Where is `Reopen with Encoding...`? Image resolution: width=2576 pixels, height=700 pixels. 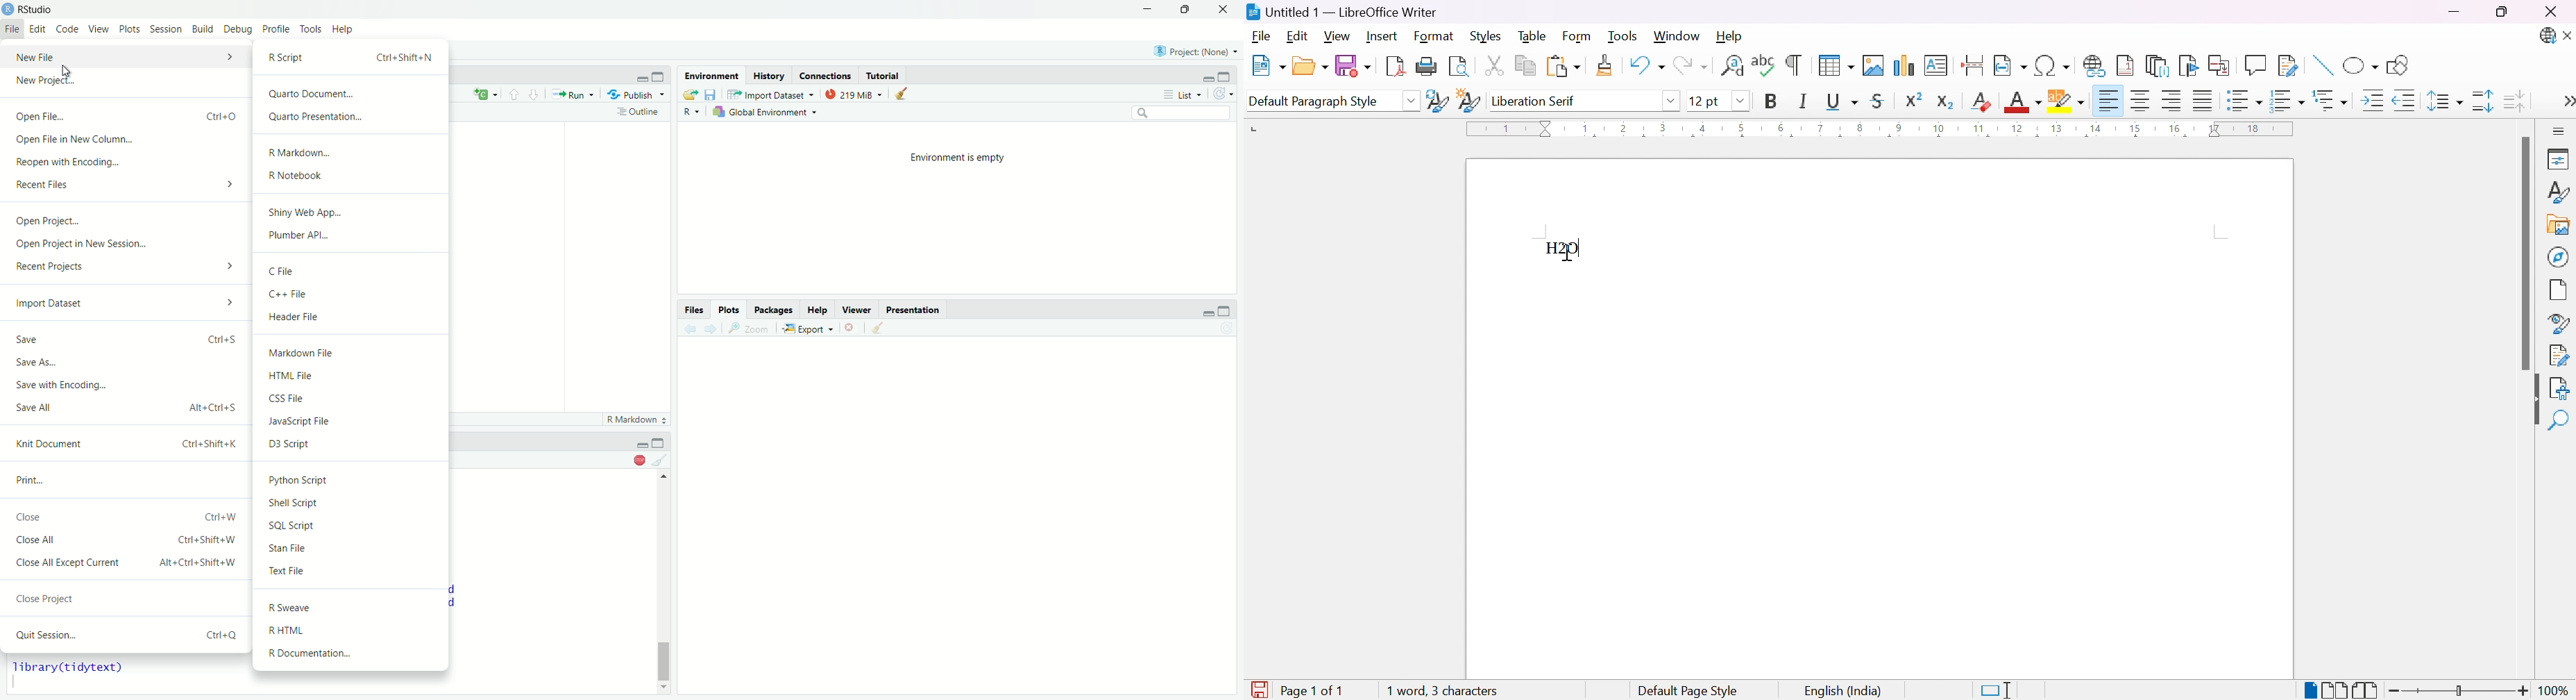
Reopen with Encoding... is located at coordinates (128, 161).